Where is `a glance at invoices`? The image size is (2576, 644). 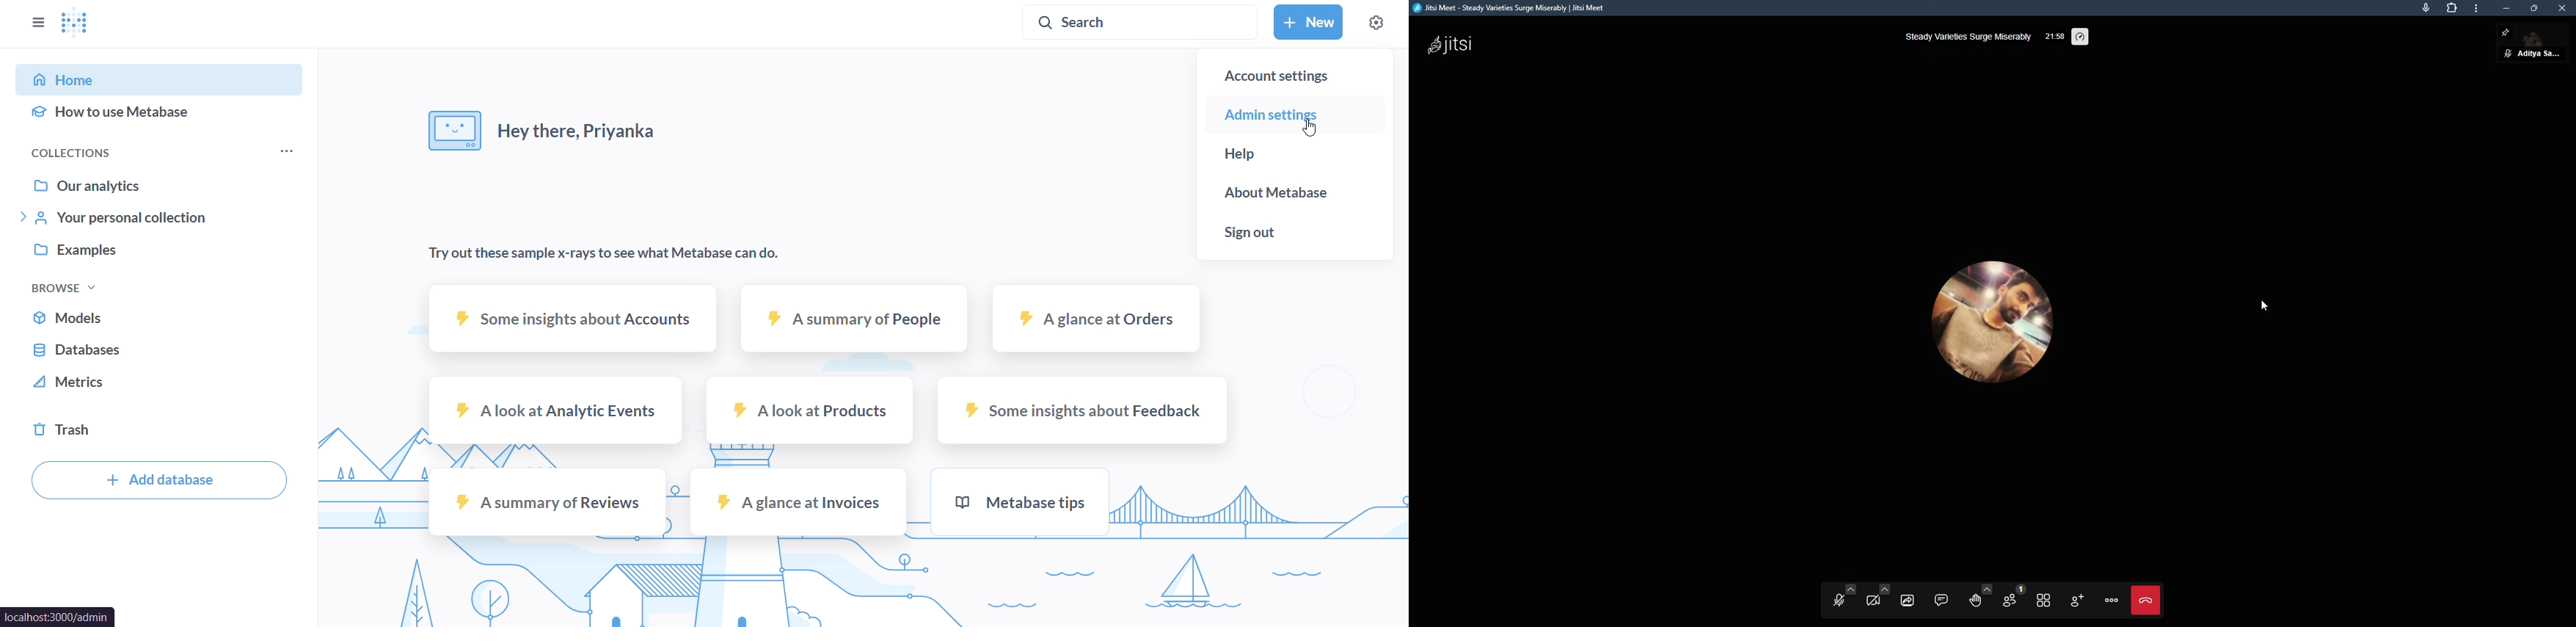 a glance at invoices is located at coordinates (798, 501).